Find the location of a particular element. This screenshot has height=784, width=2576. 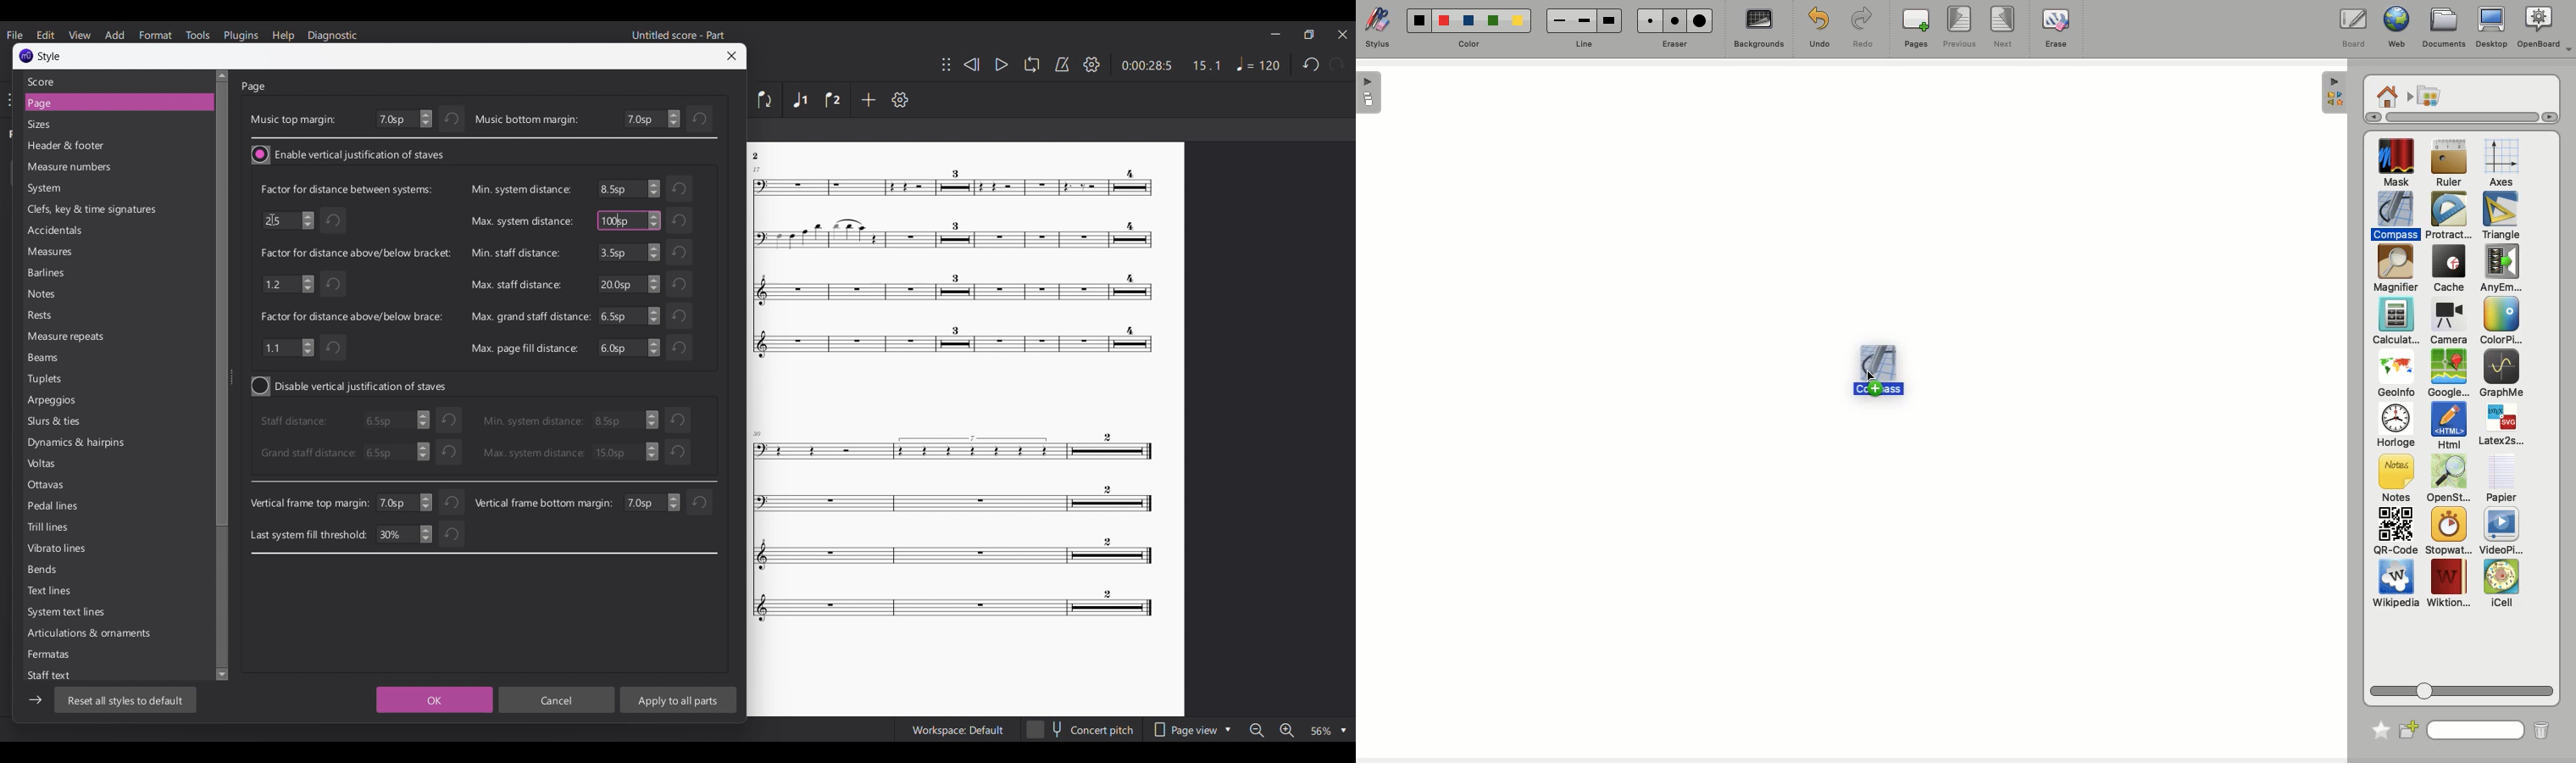

Redo is located at coordinates (1863, 29).